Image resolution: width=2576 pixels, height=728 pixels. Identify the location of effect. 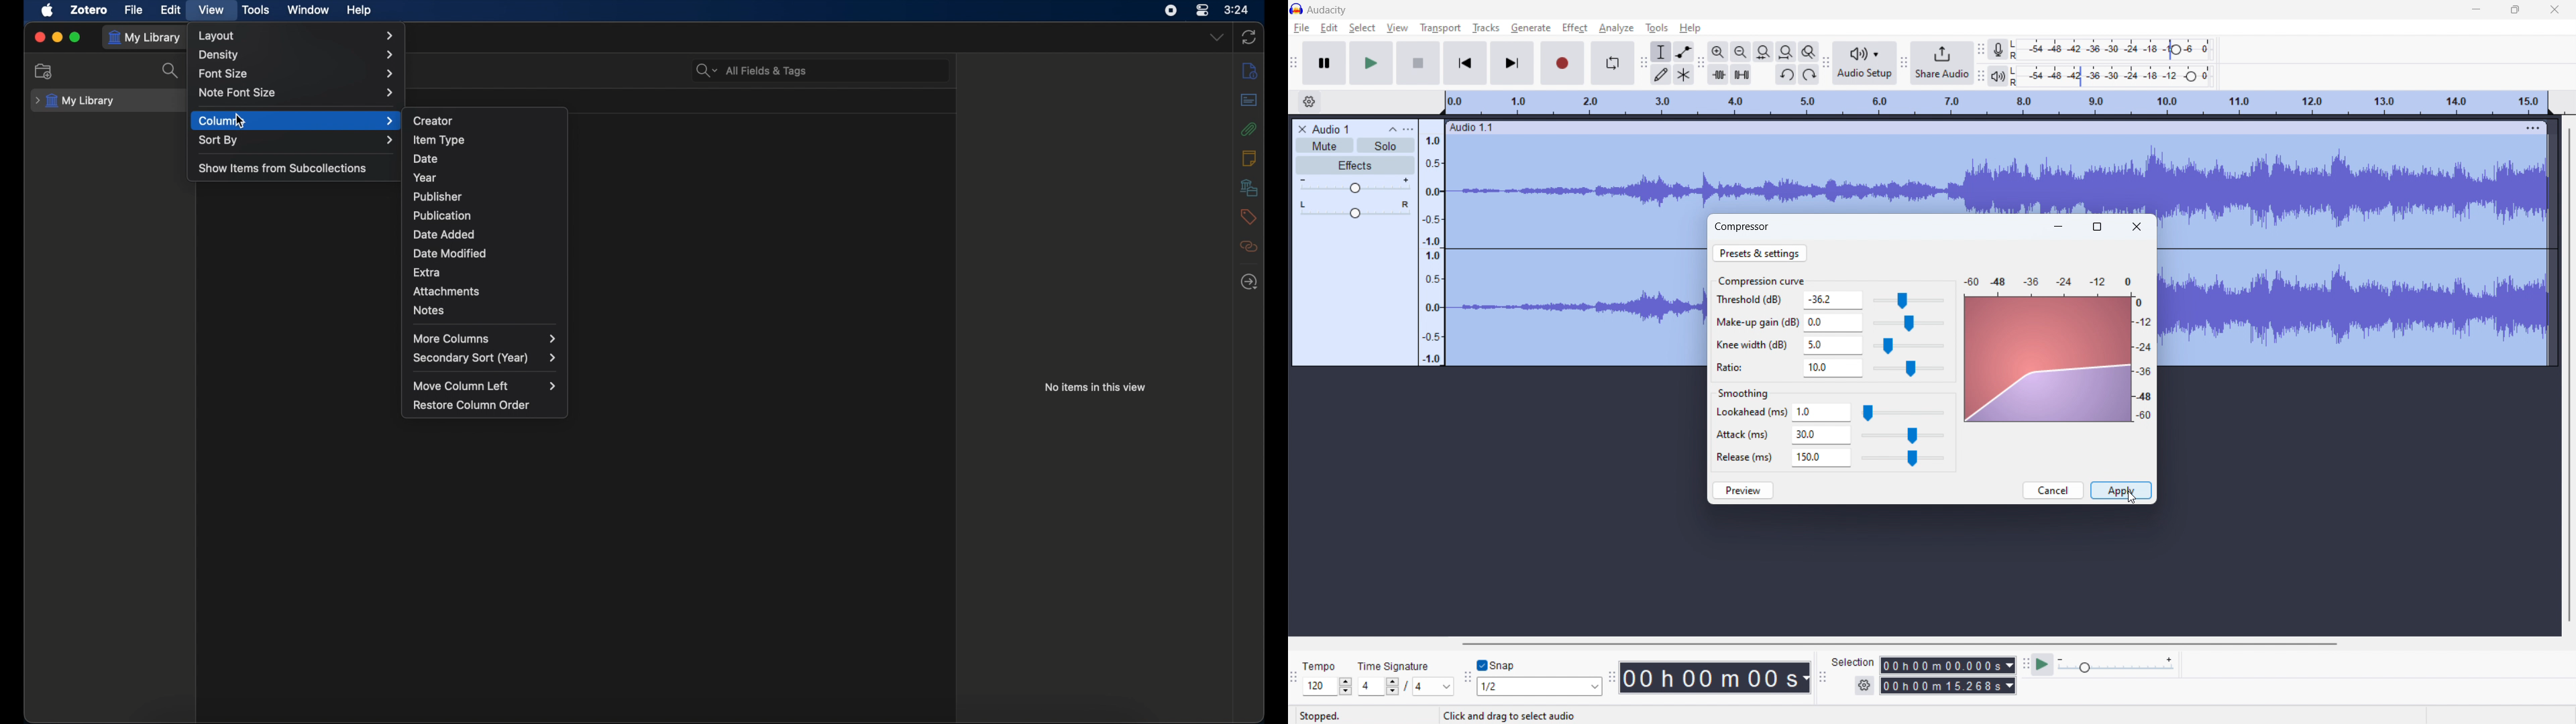
(1575, 28).